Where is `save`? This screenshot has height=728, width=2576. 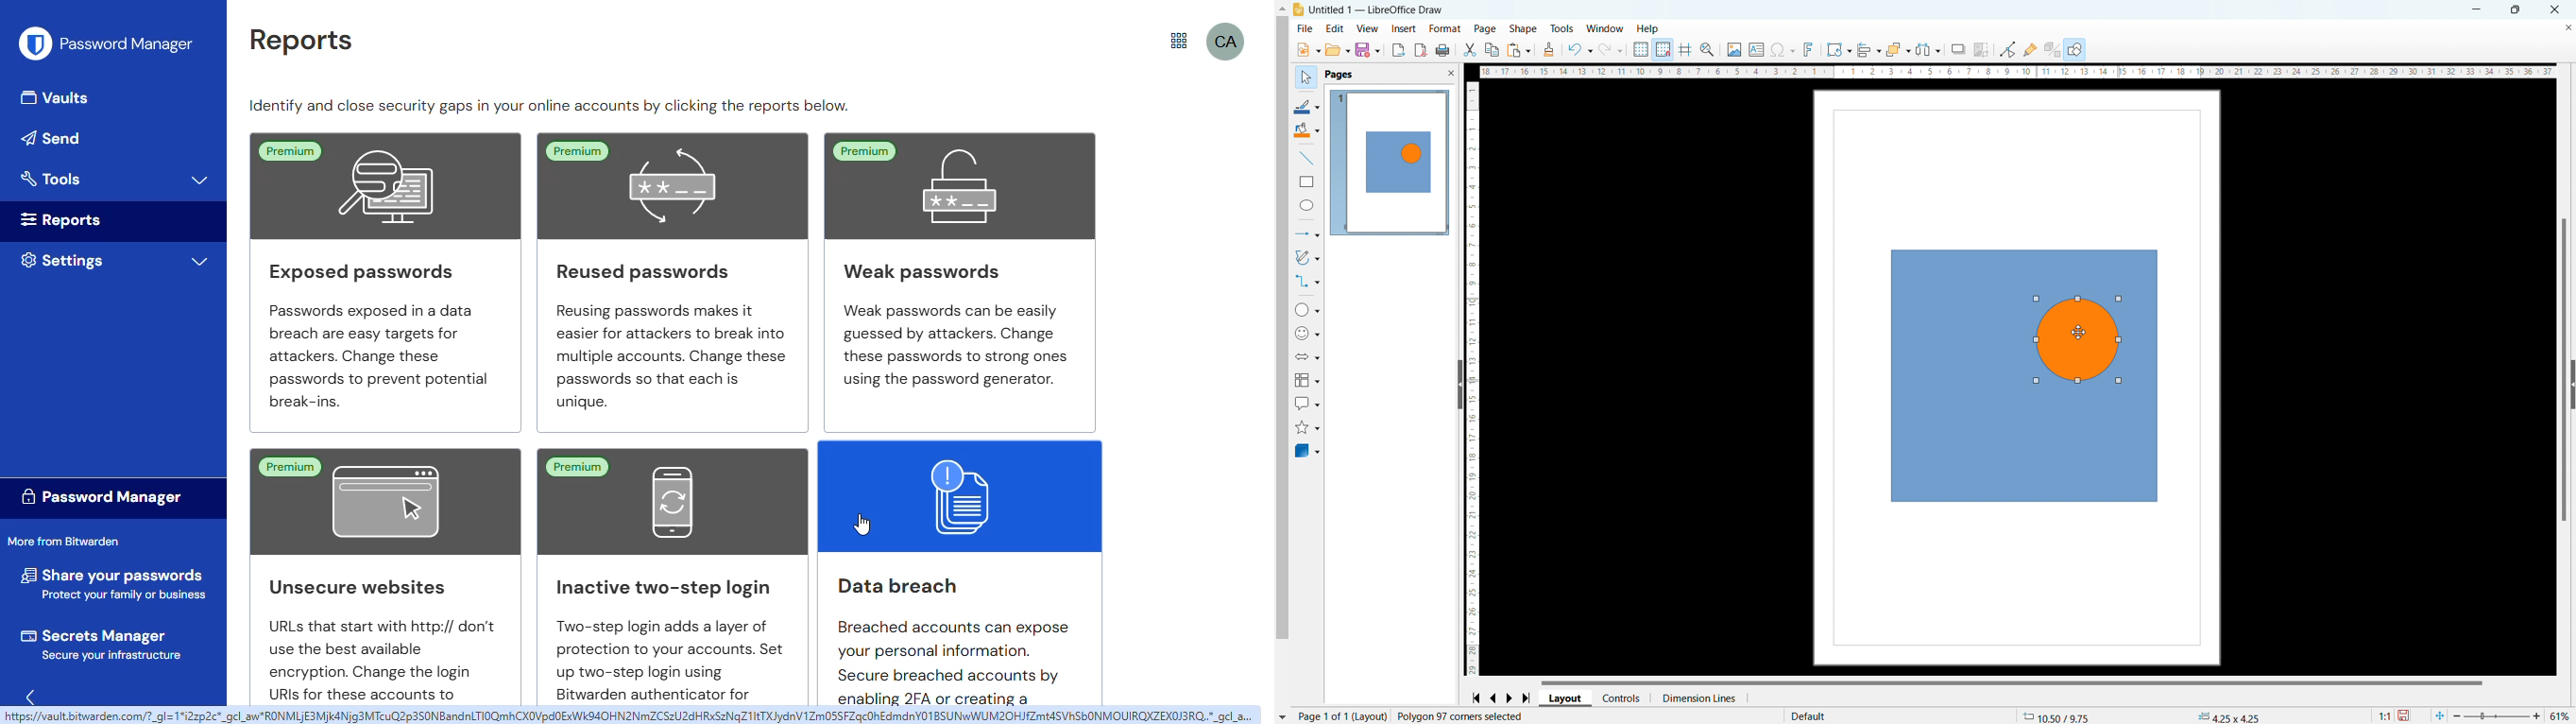
save is located at coordinates (2407, 715).